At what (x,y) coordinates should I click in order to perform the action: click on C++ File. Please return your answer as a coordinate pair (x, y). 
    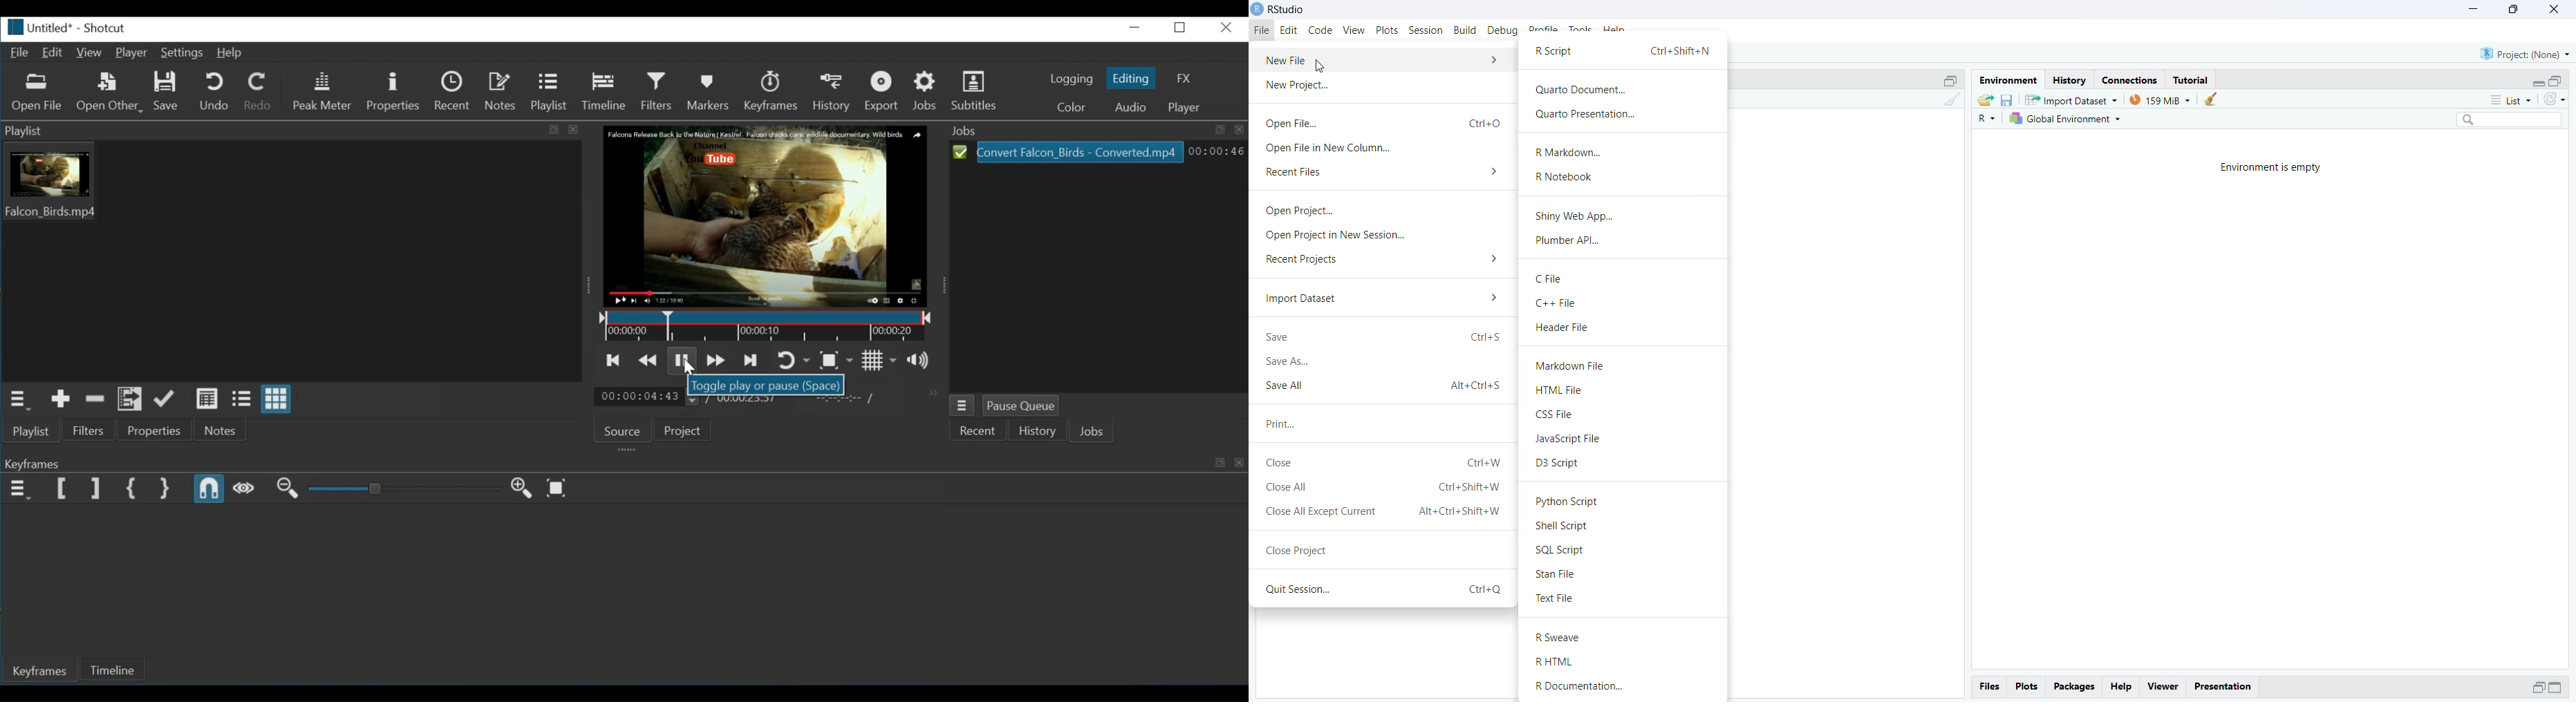
    Looking at the image, I should click on (1559, 304).